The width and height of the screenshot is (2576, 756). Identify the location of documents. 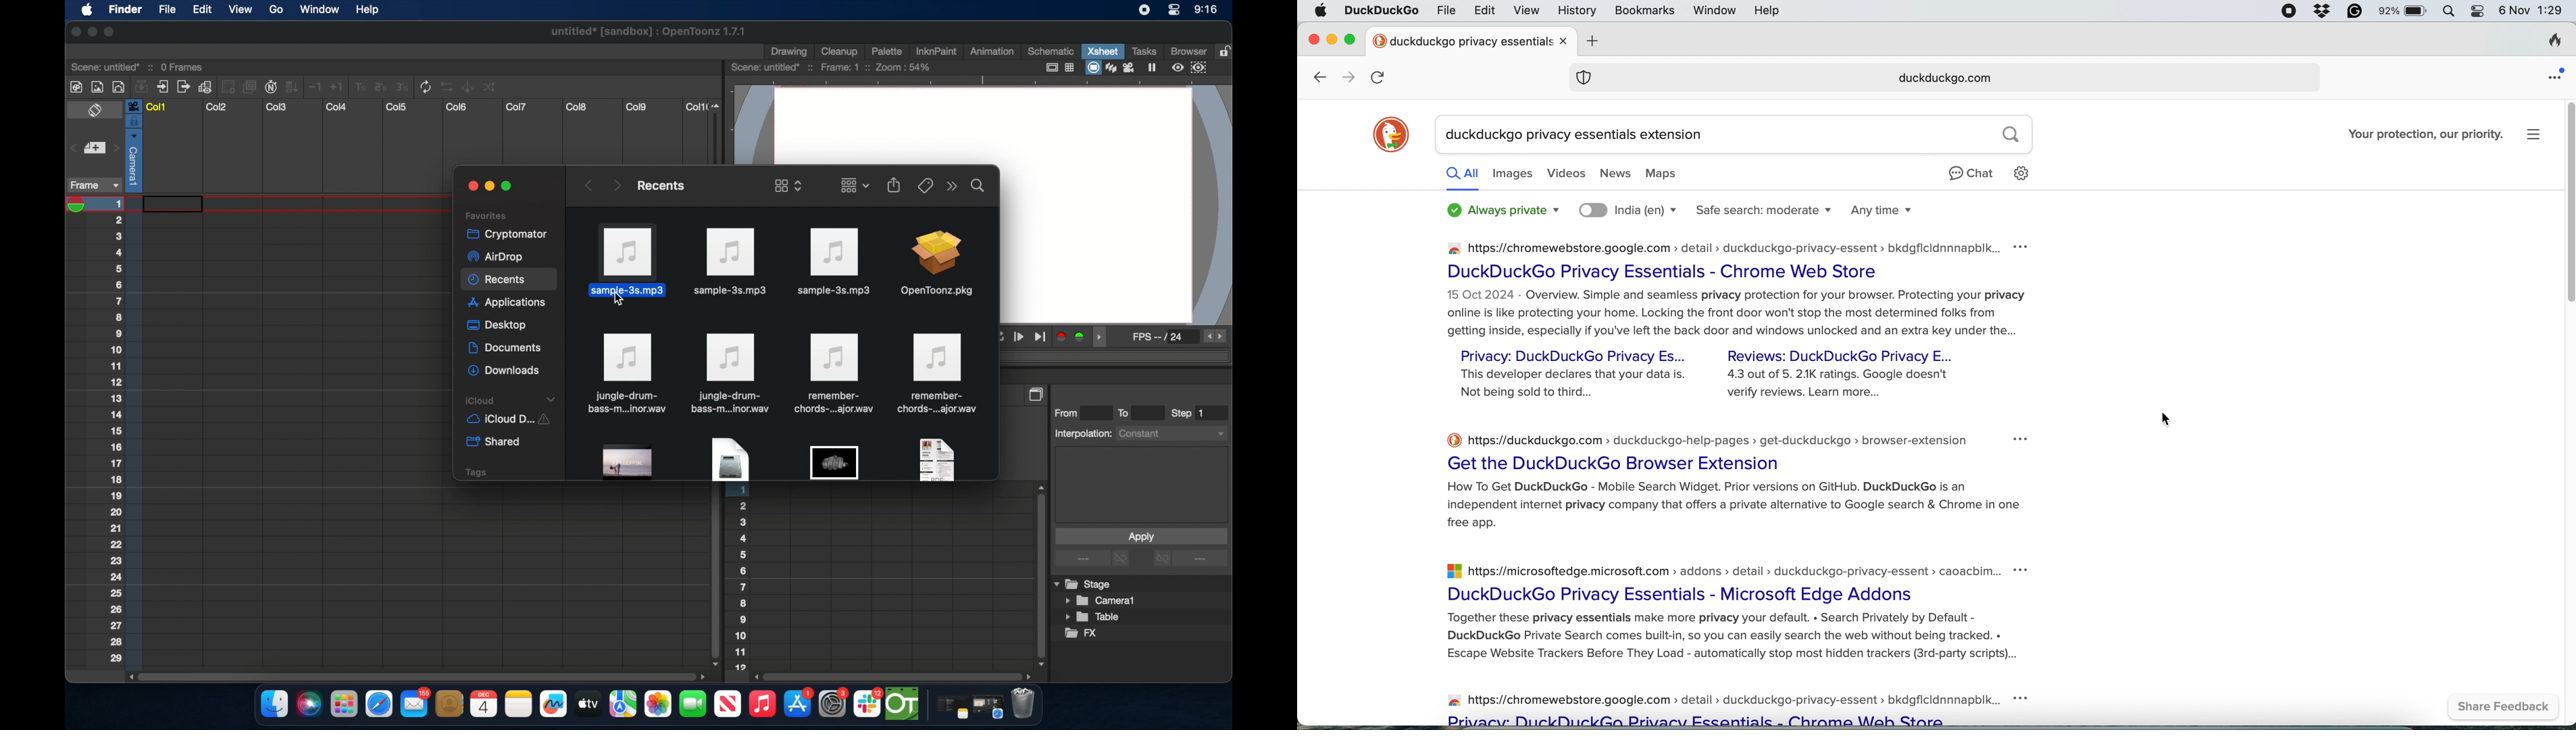
(506, 348).